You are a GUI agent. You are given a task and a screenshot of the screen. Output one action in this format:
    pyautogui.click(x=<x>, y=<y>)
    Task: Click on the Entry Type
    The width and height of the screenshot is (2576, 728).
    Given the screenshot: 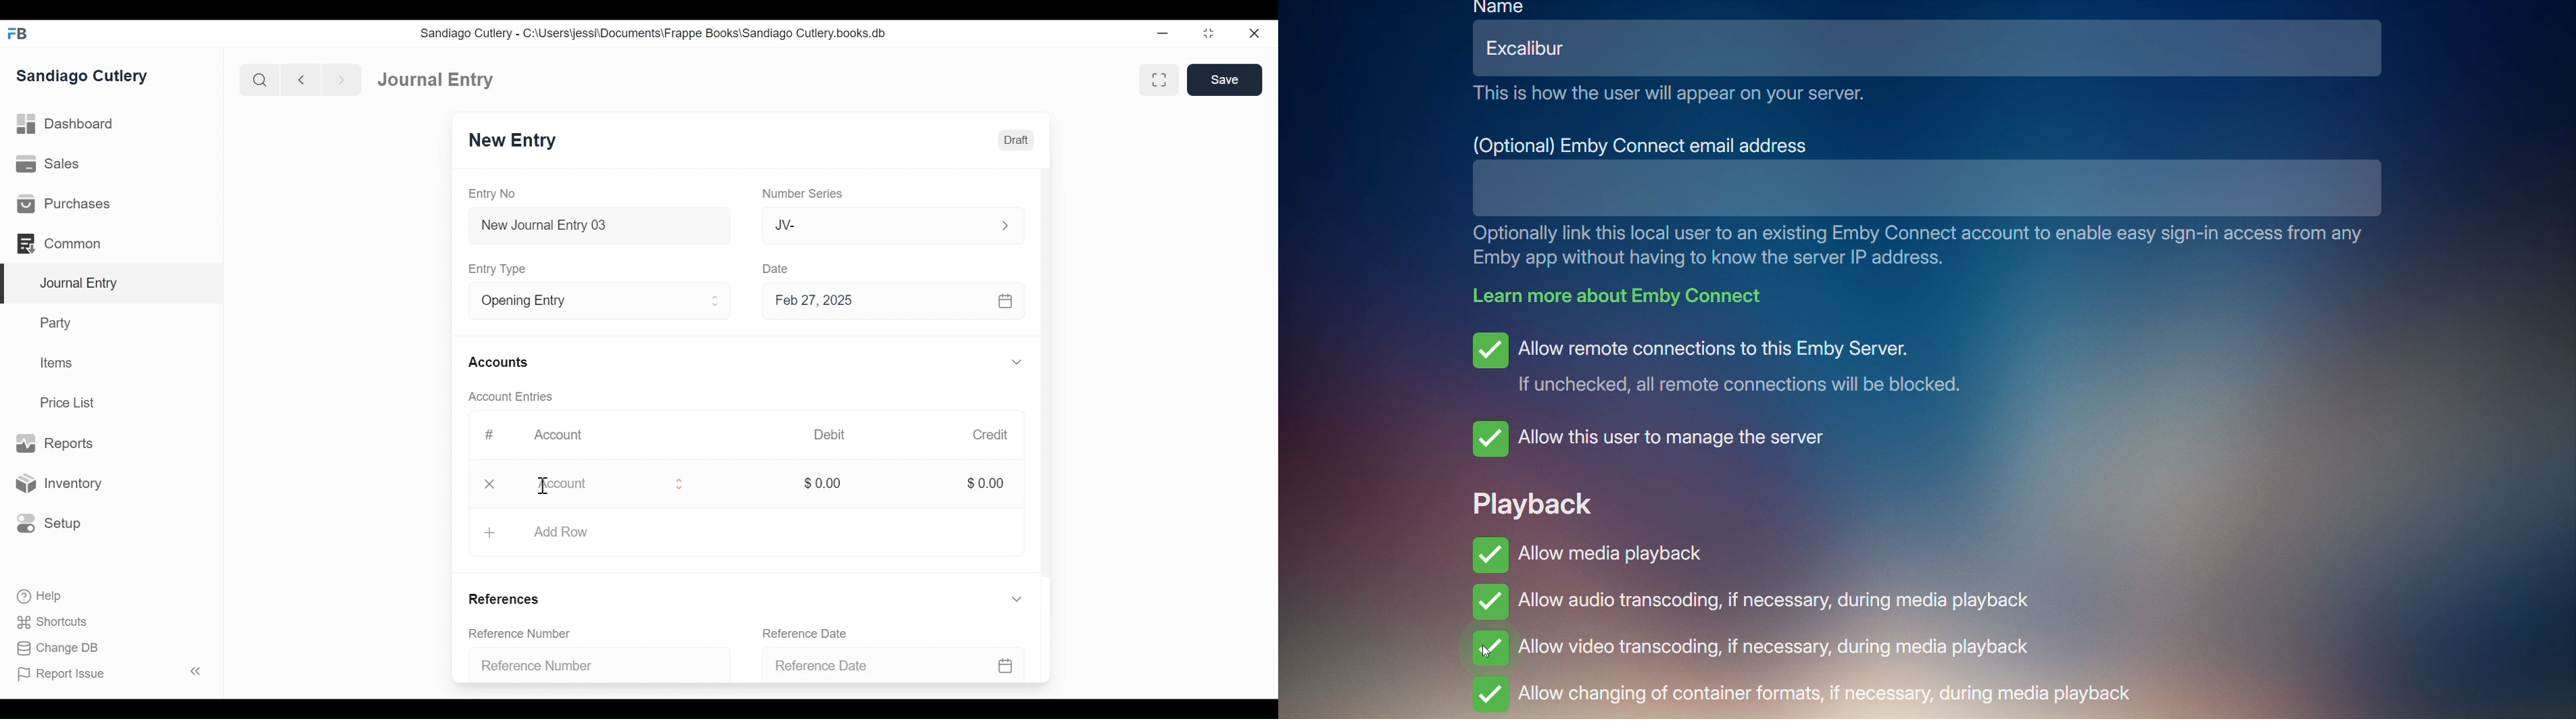 What is the action you would take?
    pyautogui.click(x=582, y=301)
    